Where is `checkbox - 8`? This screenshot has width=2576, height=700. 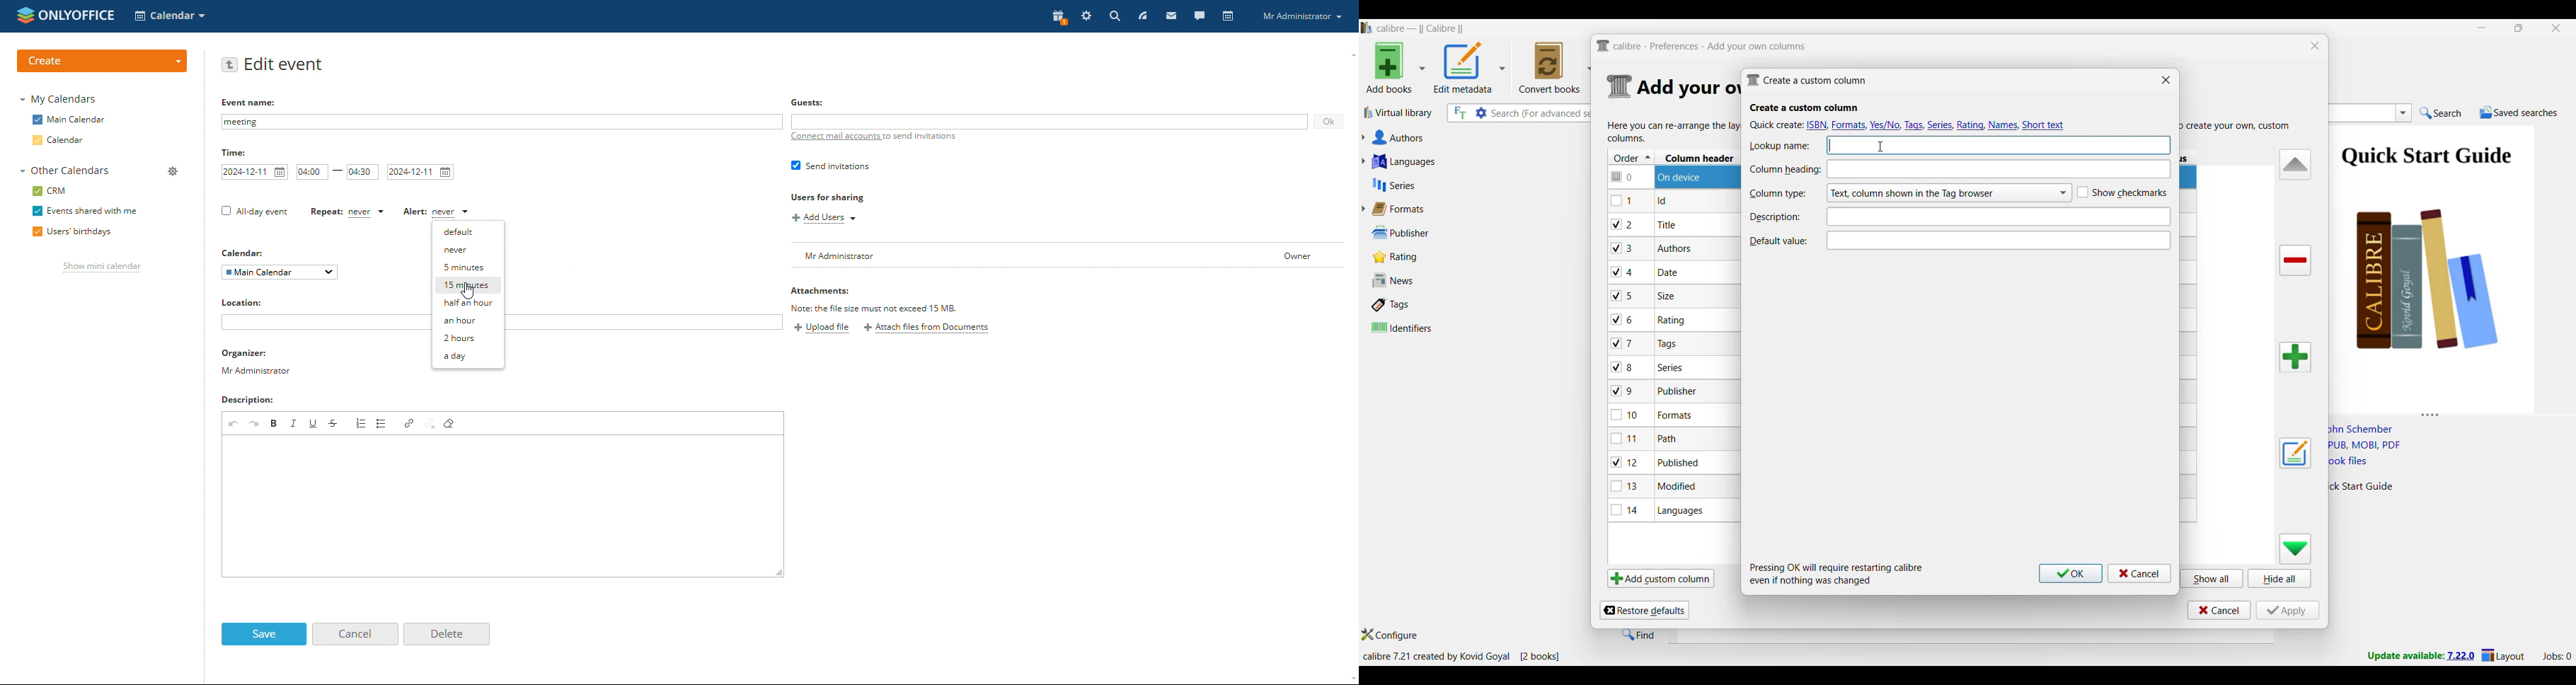 checkbox - 8 is located at coordinates (1623, 366).